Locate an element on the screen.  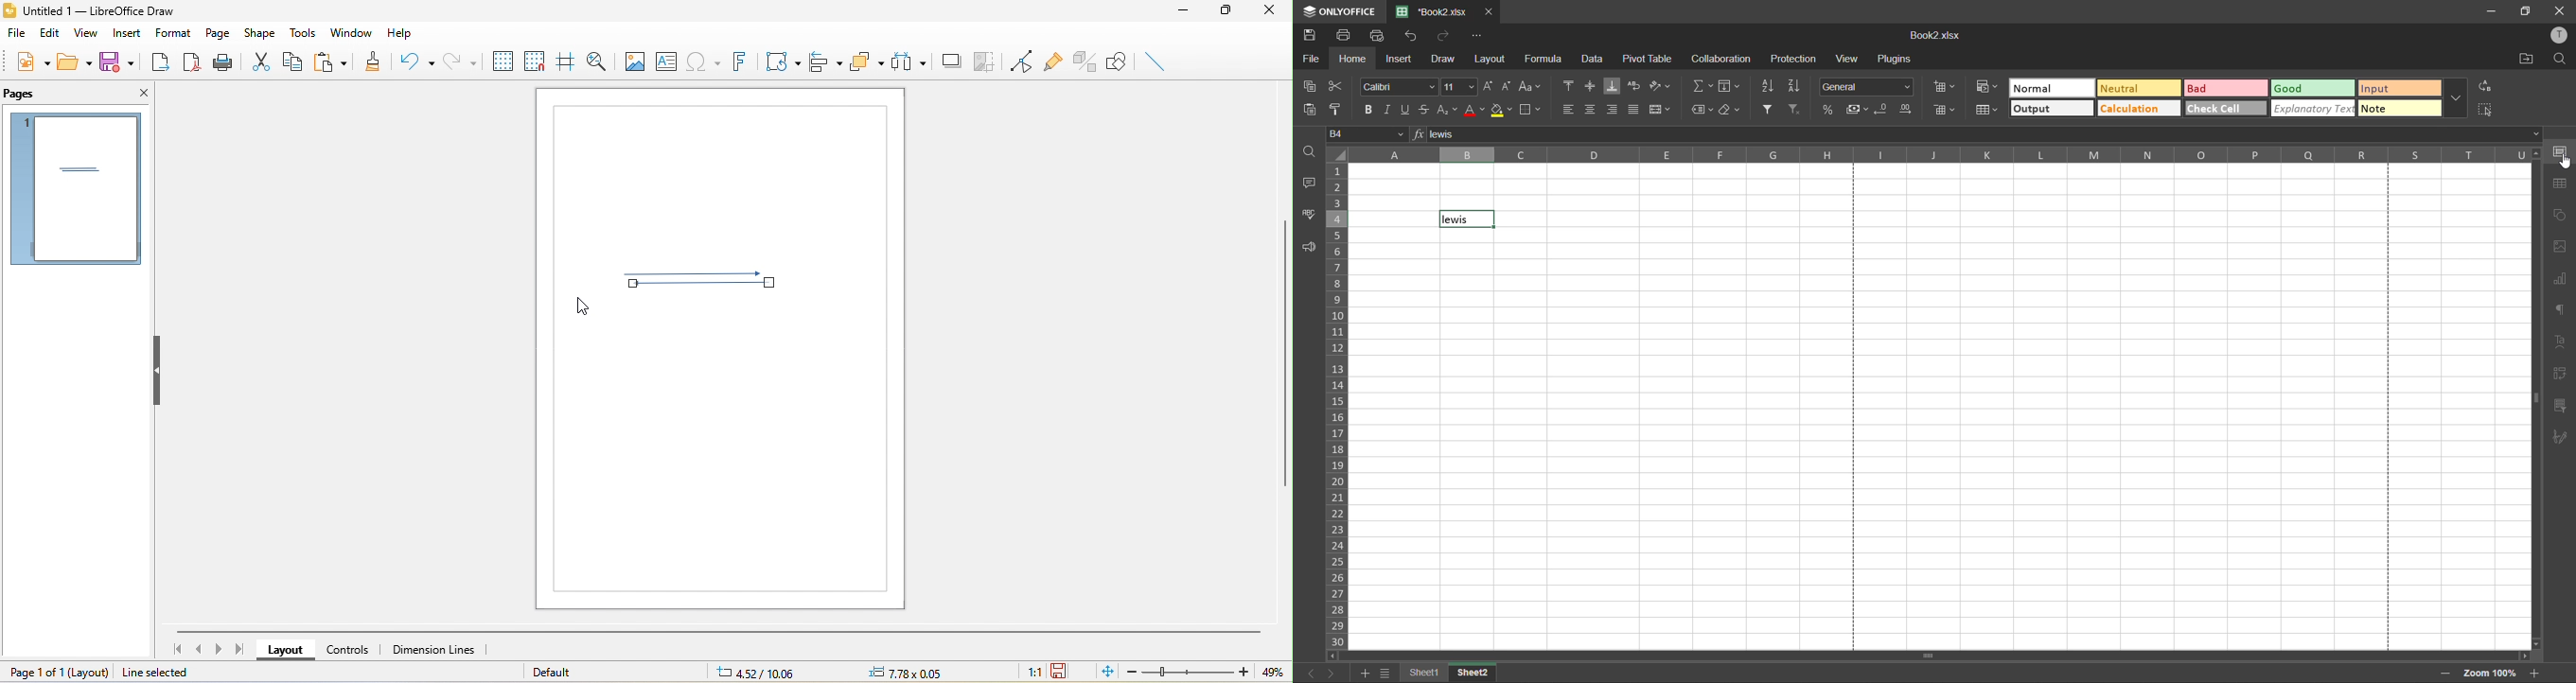
window is located at coordinates (351, 31).